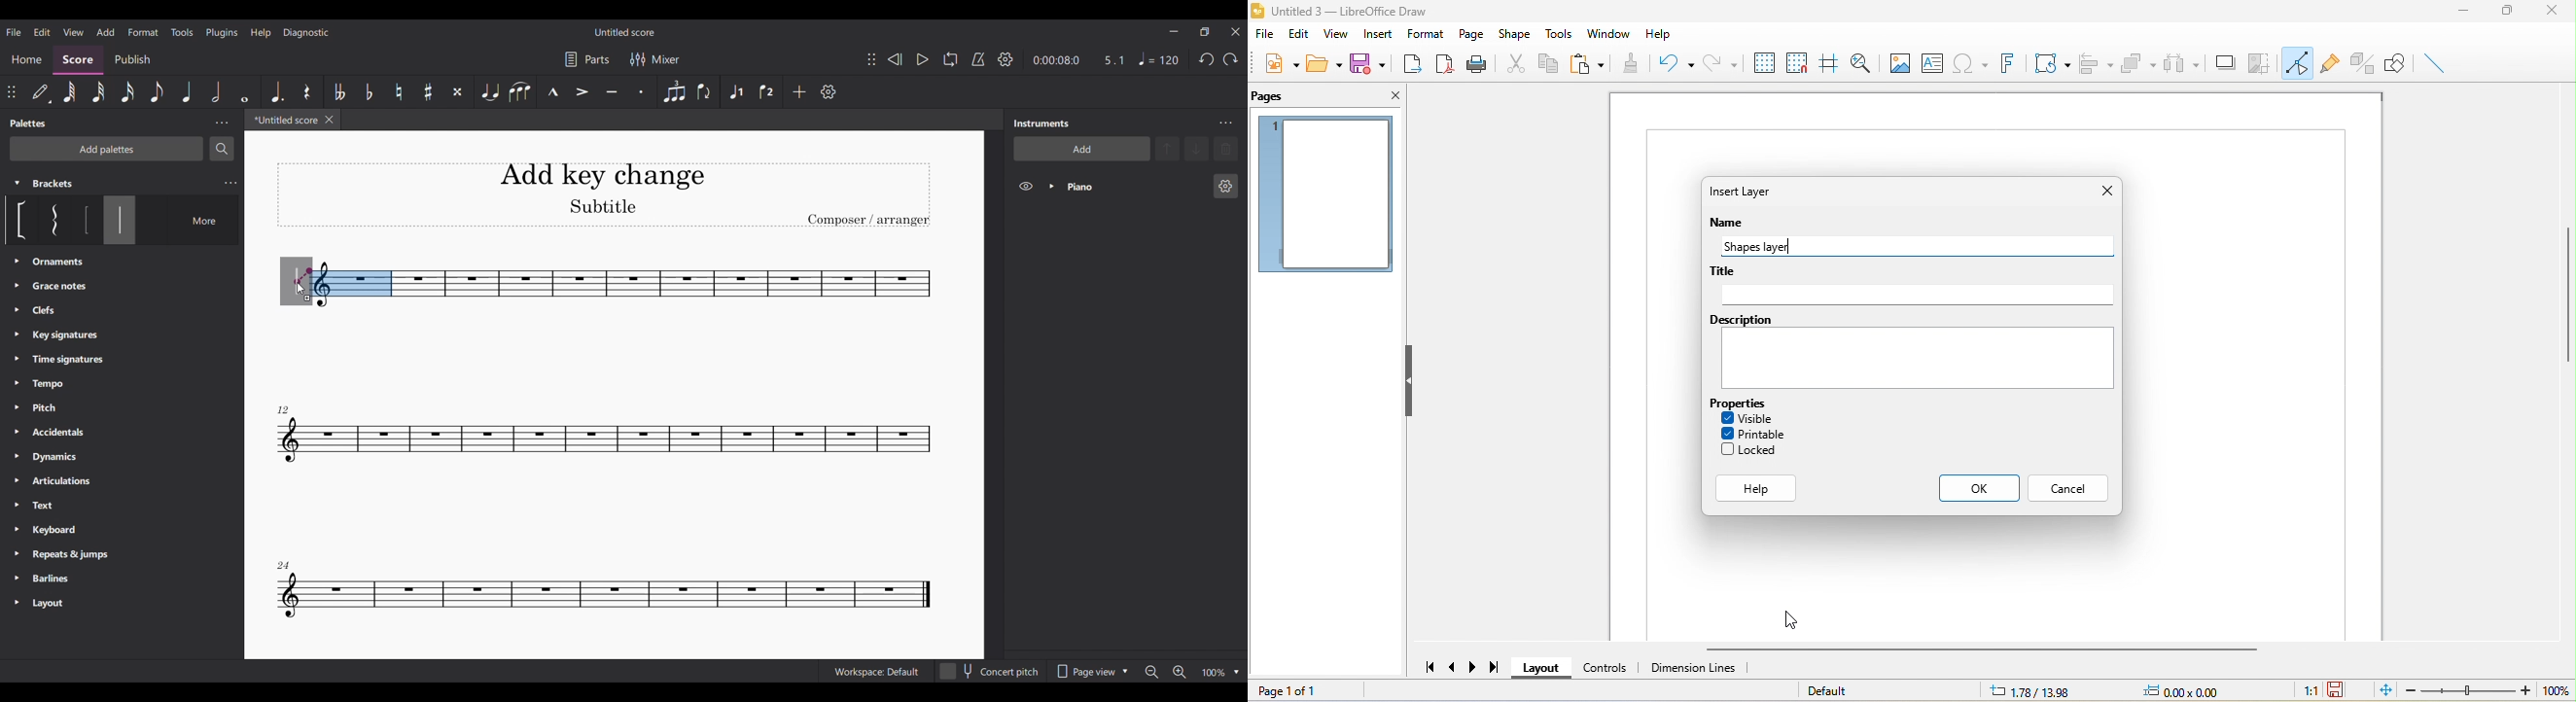 The image size is (2576, 728). I want to click on Toggle sharp, so click(429, 92).